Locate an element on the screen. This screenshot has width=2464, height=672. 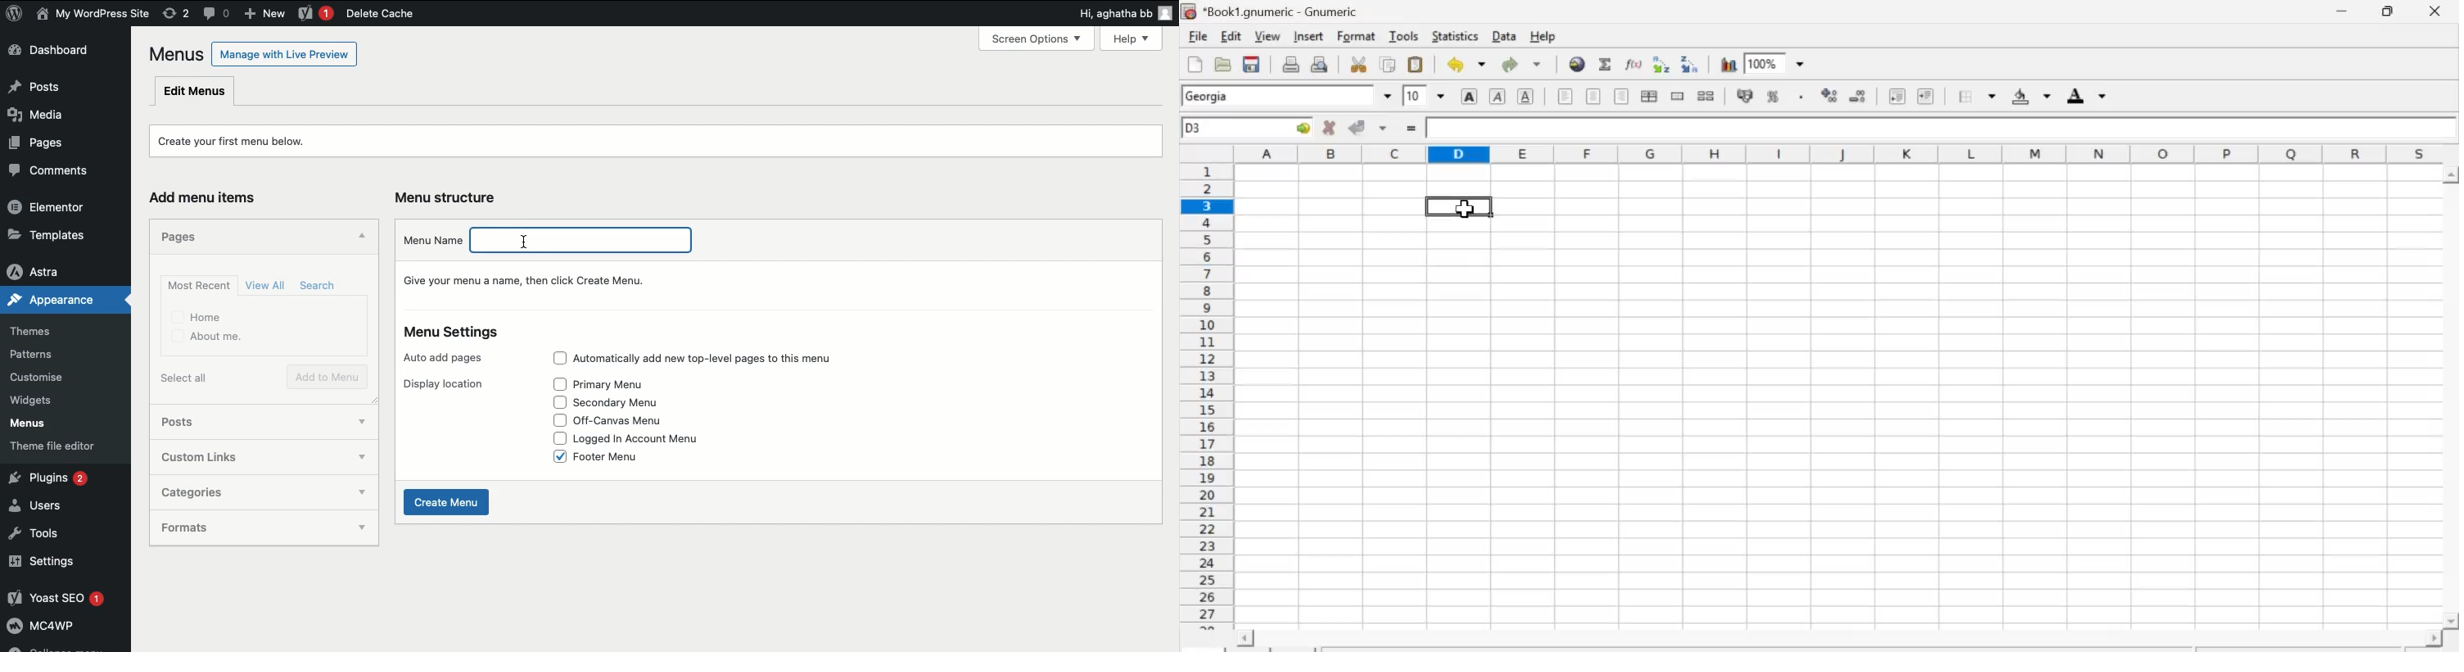
Contents of the cell is located at coordinates (1933, 128).